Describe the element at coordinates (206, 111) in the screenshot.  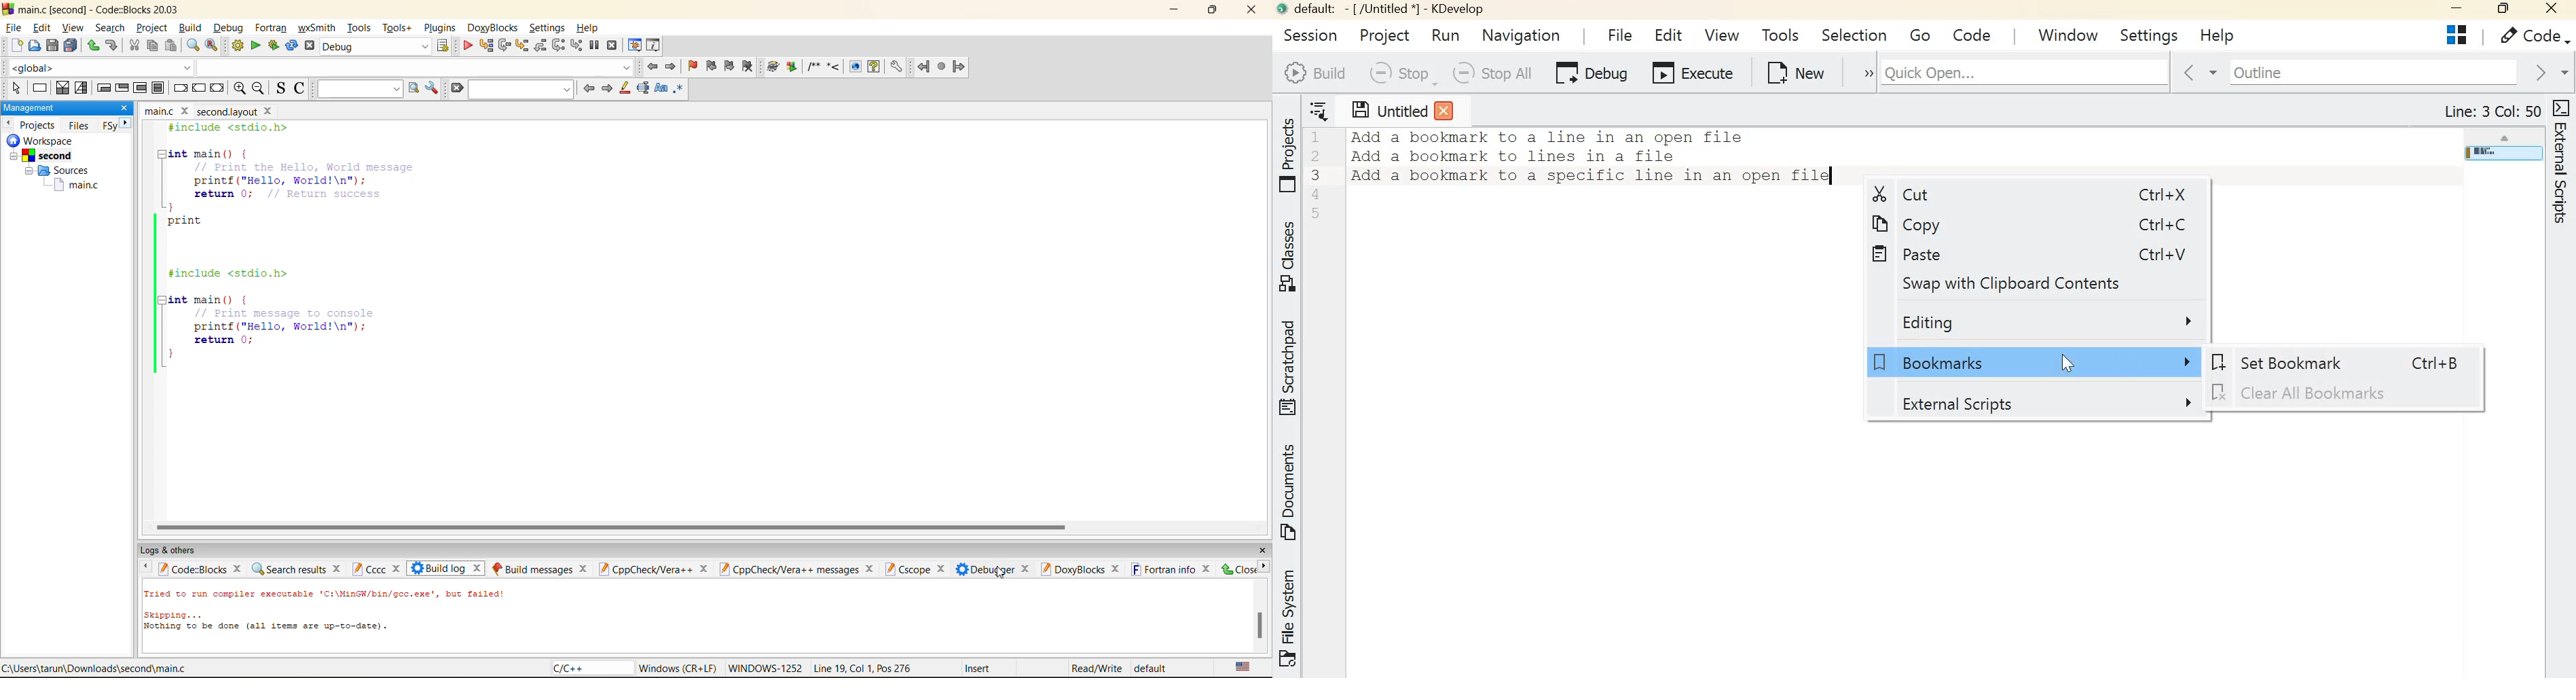
I see `file name` at that location.